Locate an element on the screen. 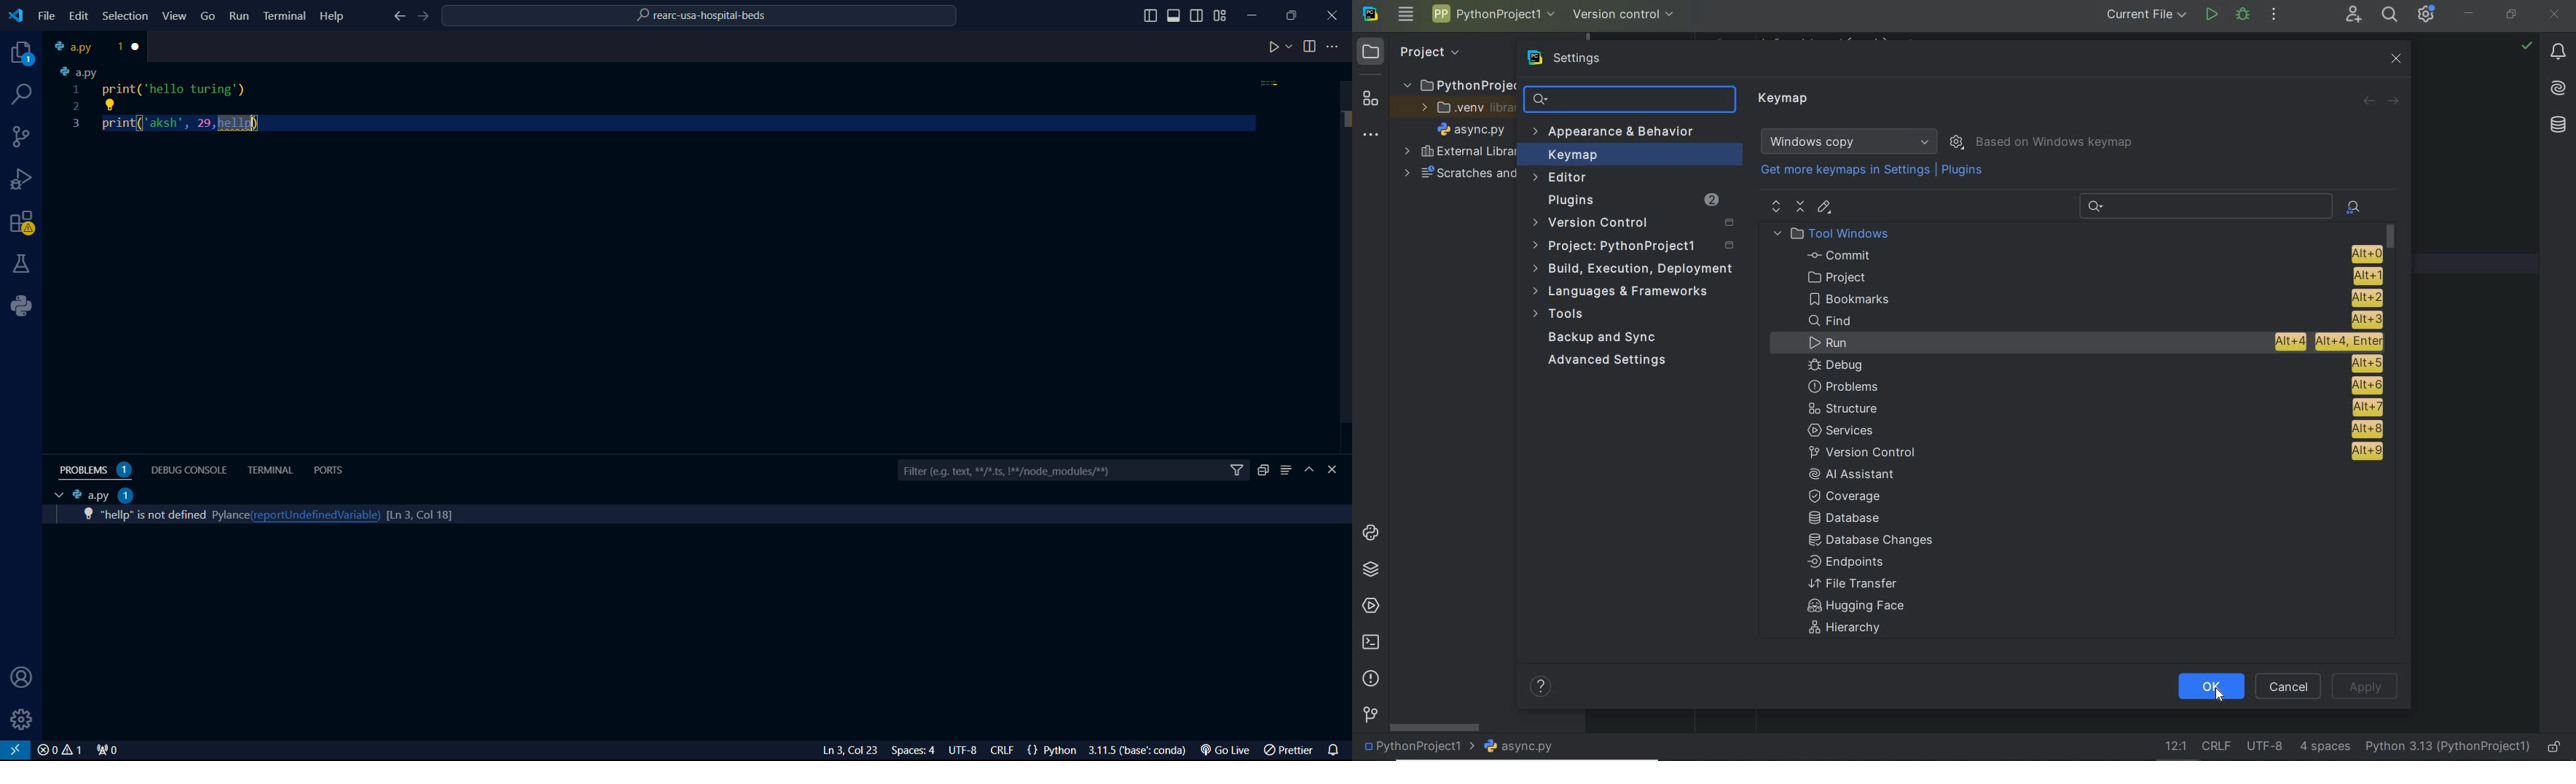  Selection is located at coordinates (127, 17).